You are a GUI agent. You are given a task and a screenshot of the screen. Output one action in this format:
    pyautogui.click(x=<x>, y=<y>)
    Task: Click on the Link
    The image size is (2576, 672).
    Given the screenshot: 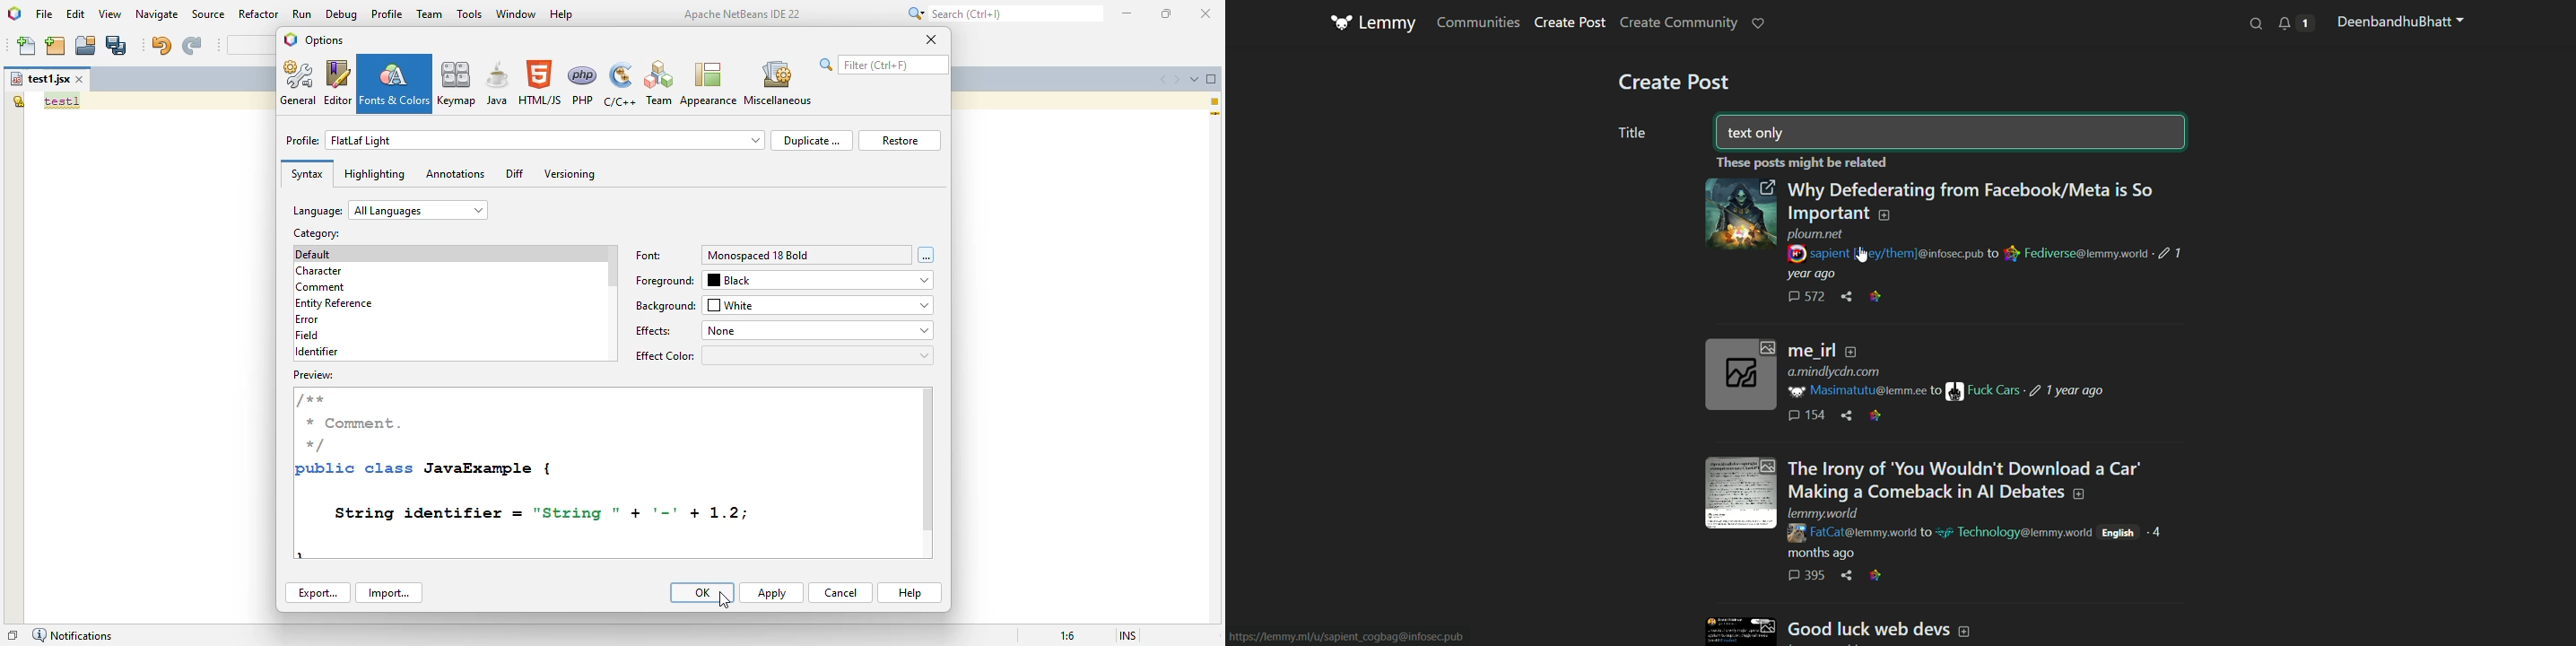 What is the action you would take?
    pyautogui.click(x=2011, y=253)
    